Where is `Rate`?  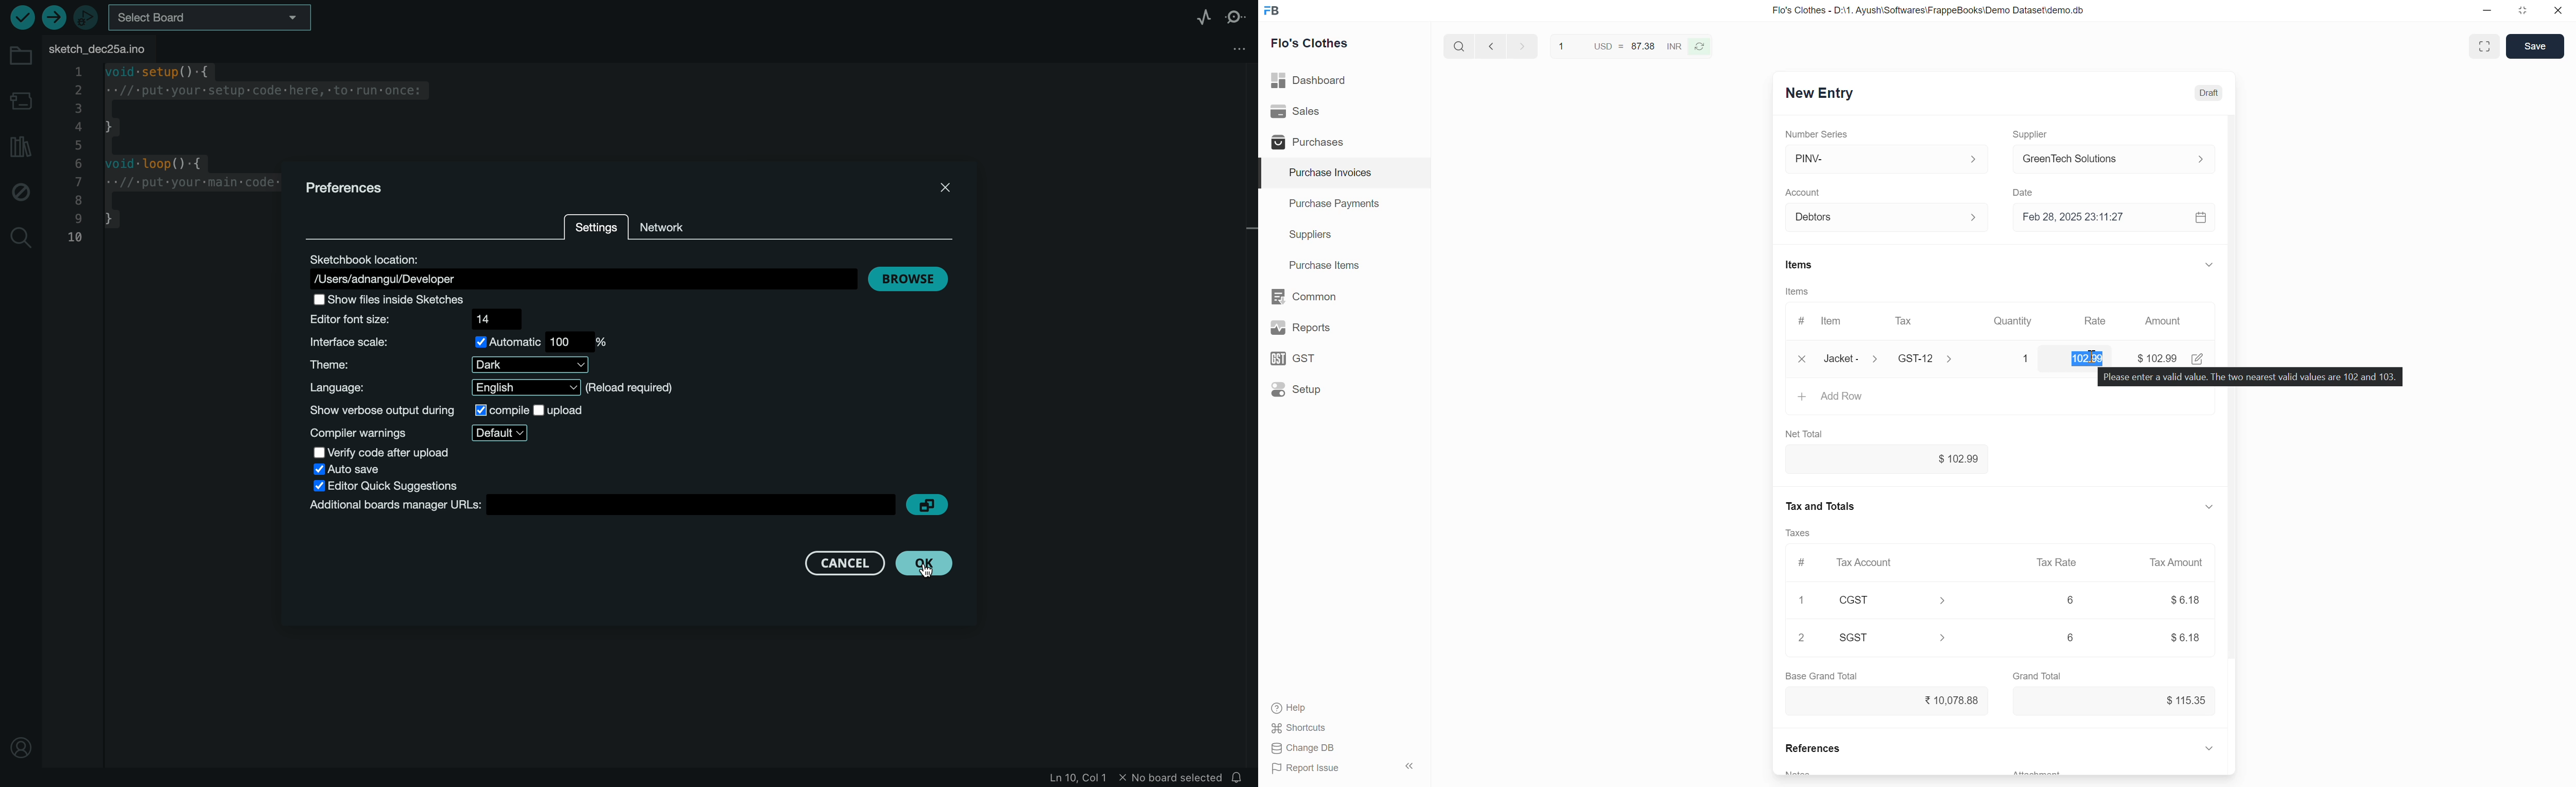
Rate is located at coordinates (2097, 317).